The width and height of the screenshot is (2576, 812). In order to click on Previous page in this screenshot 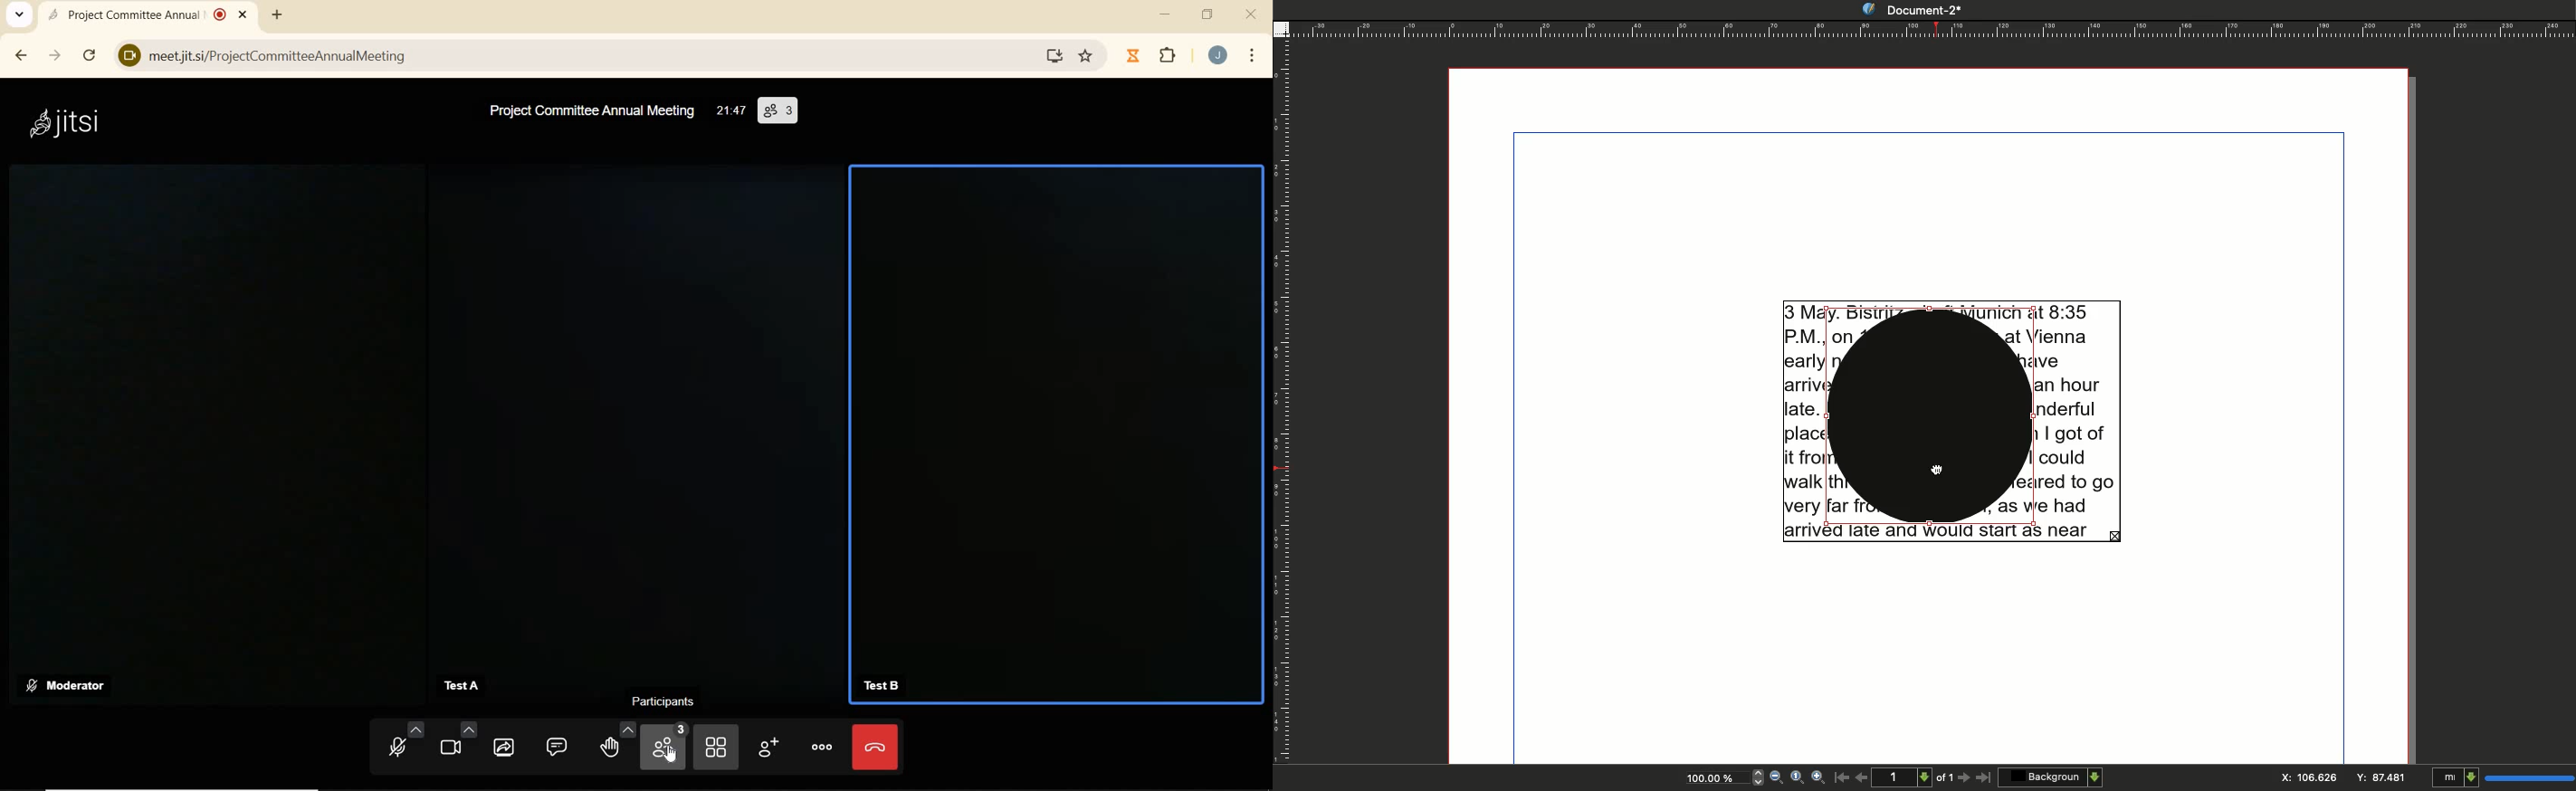, I will do `click(1862, 776)`.